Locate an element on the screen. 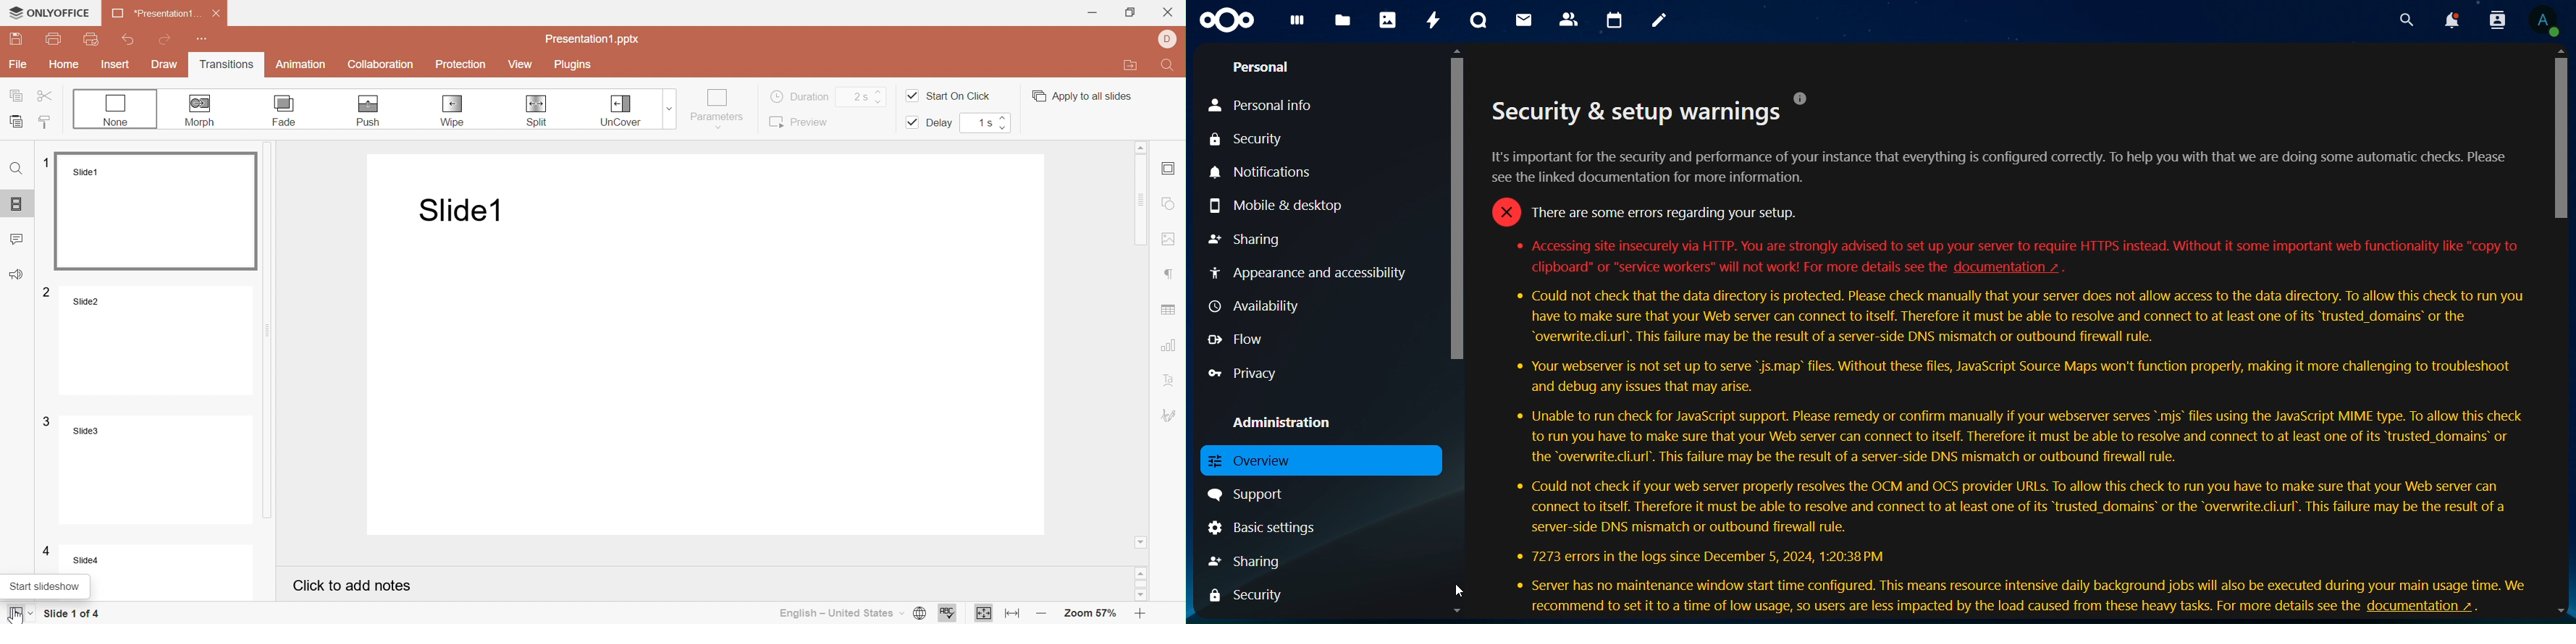  Slides is located at coordinates (19, 201).